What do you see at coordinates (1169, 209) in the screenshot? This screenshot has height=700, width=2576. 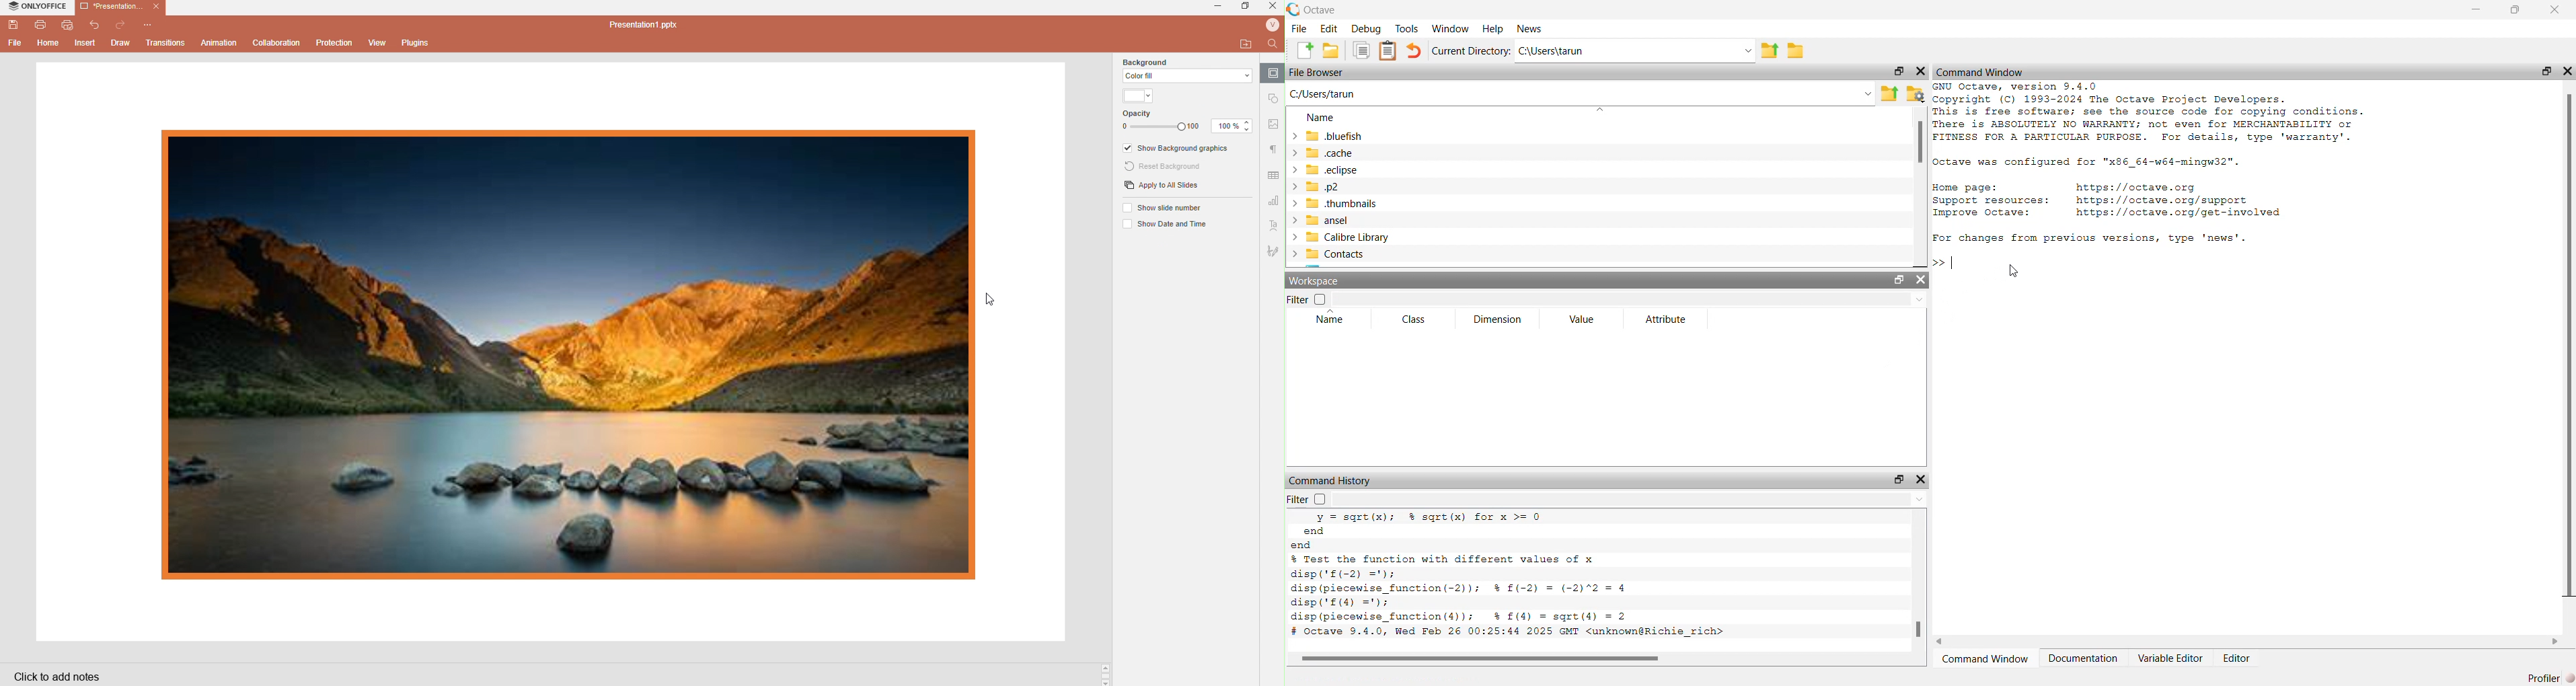 I see `Show slide number` at bounding box center [1169, 209].